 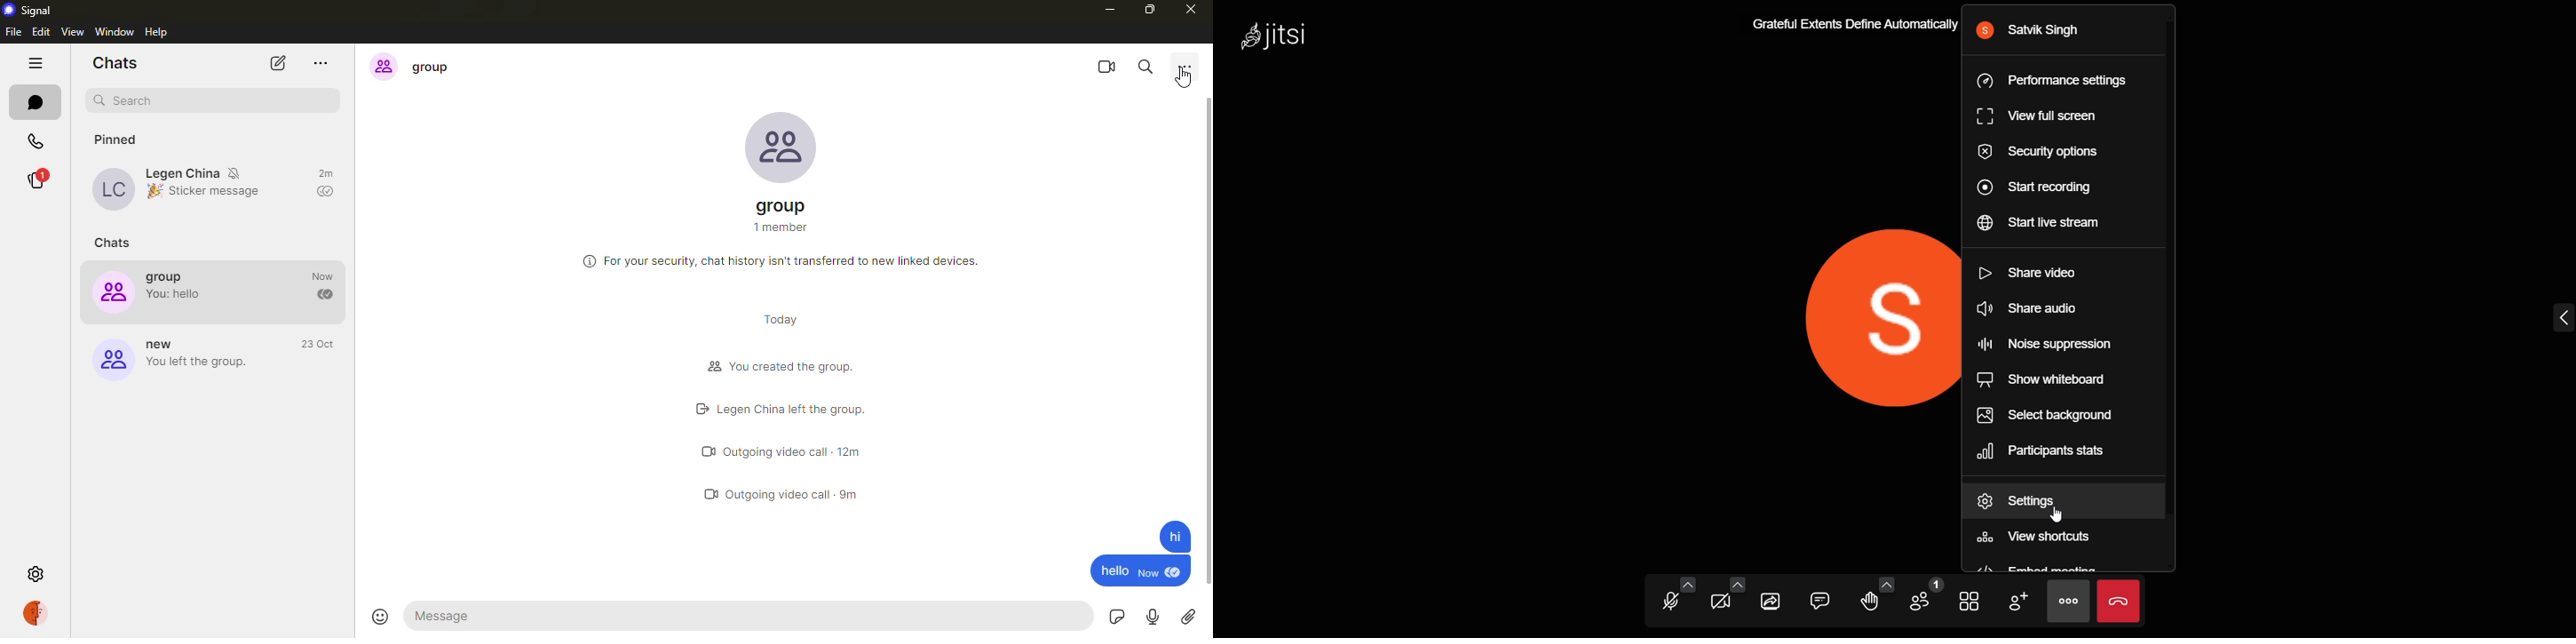 I want to click on window, so click(x=114, y=31).